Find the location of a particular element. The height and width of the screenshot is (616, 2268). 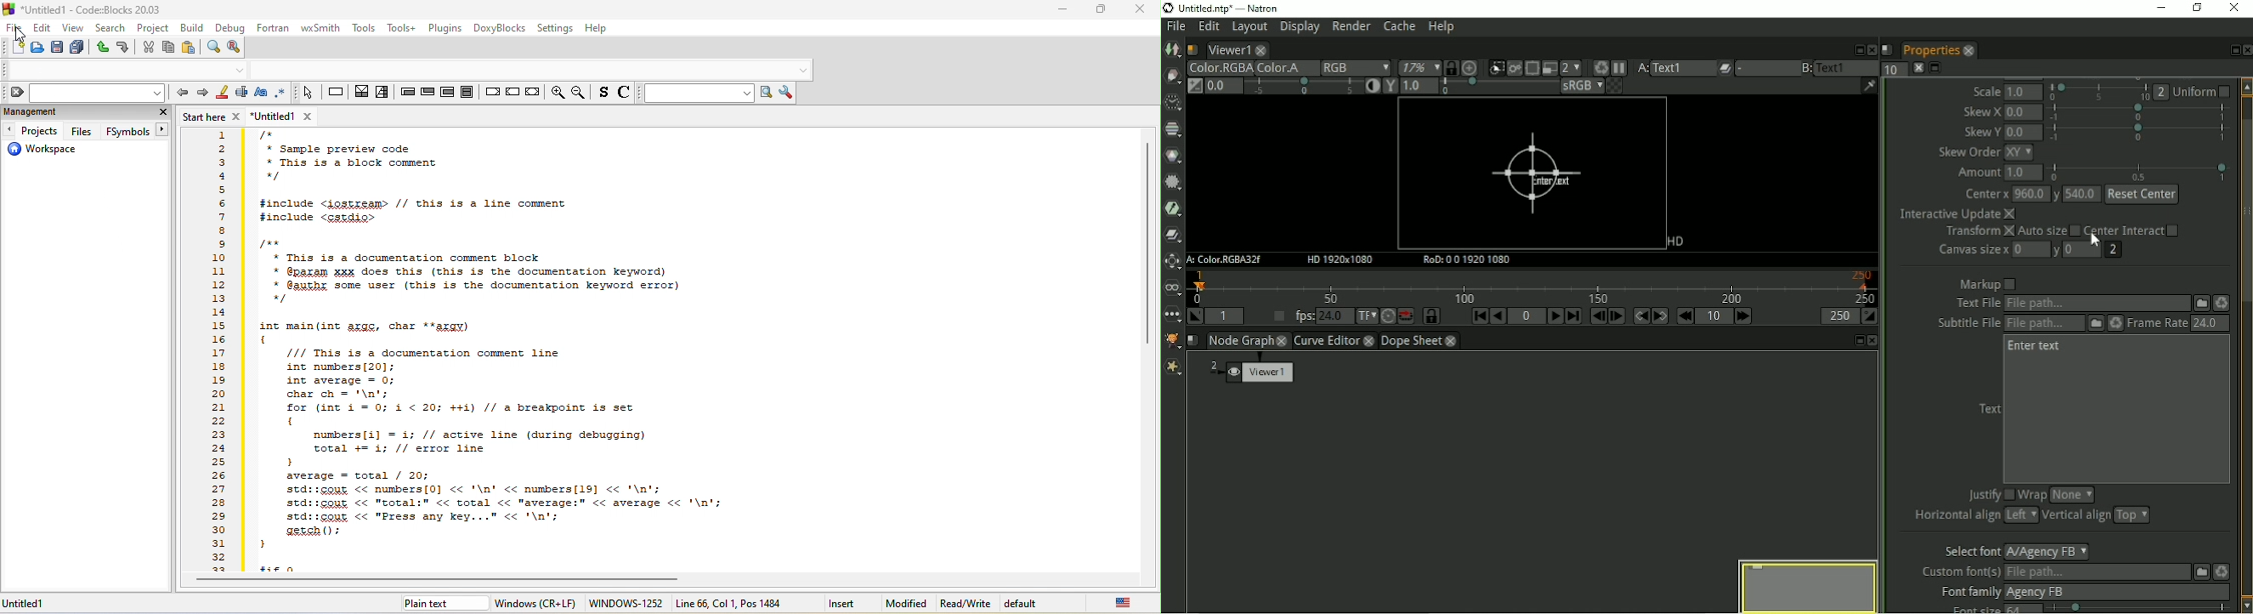

Font family is located at coordinates (1967, 592).